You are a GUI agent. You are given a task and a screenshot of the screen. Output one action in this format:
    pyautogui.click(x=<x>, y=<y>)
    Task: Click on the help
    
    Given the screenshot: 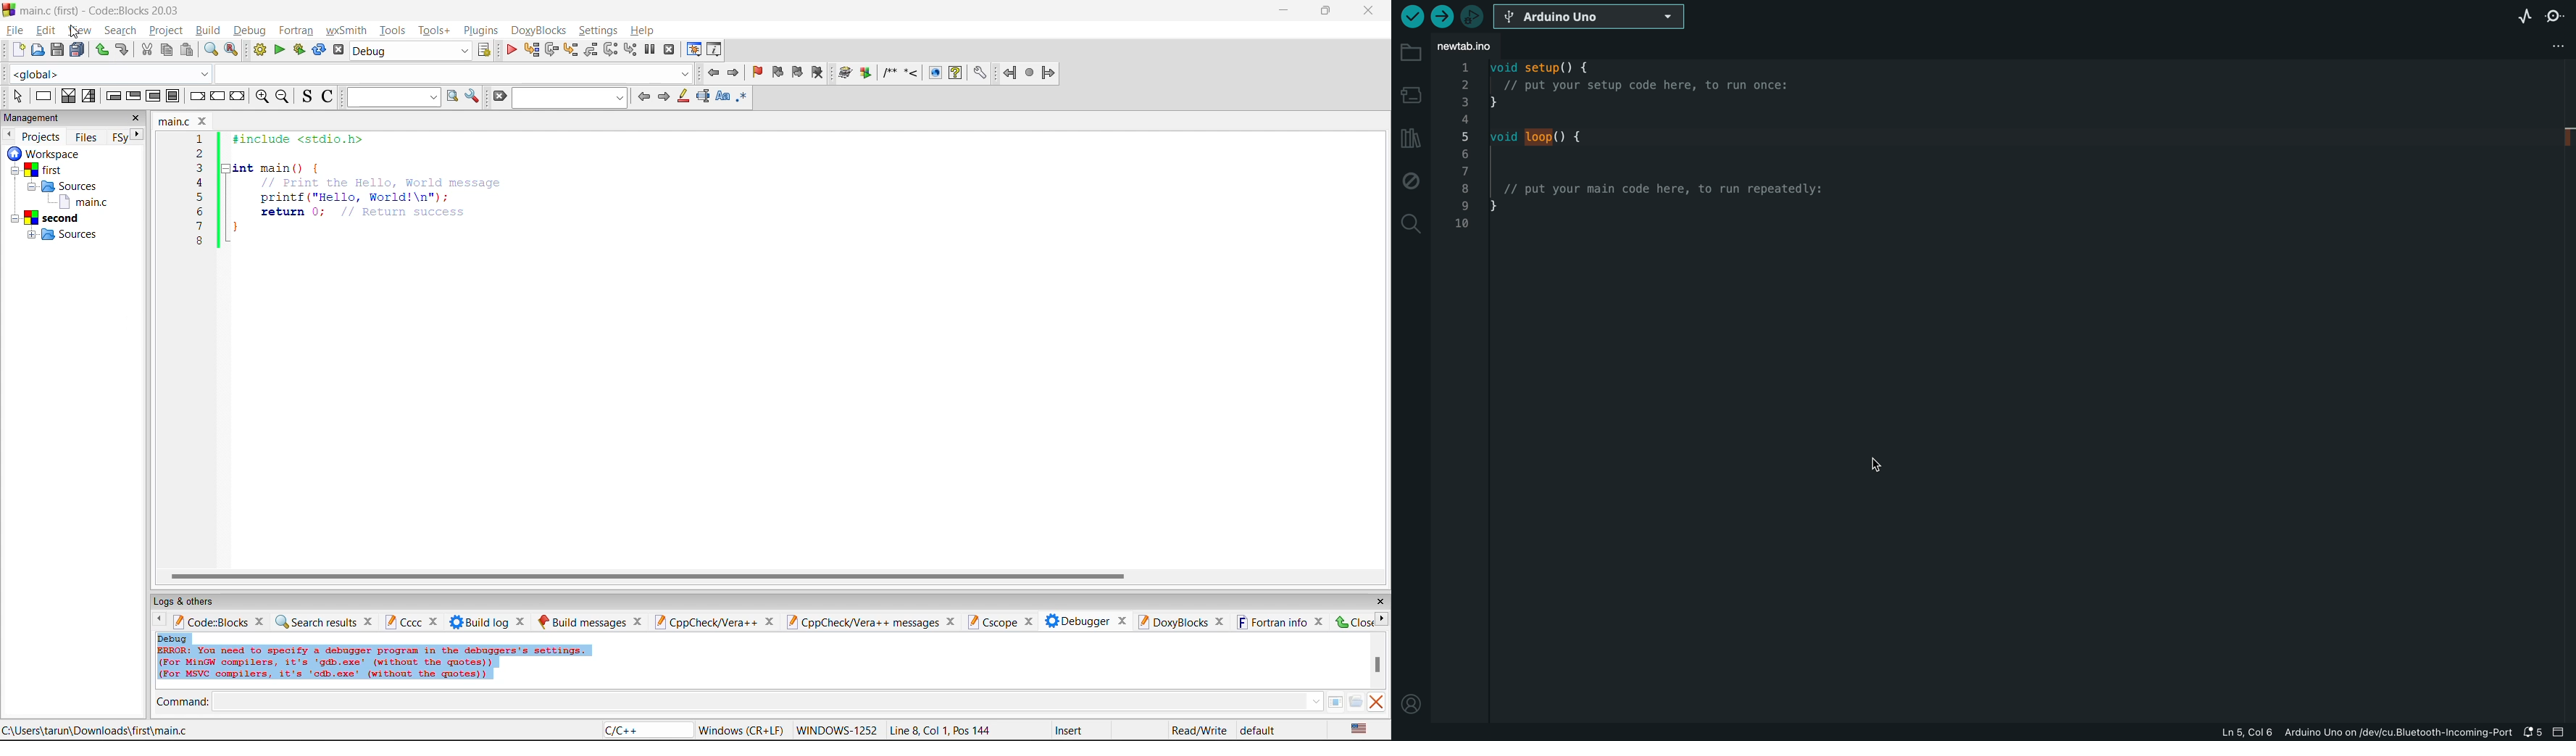 What is the action you would take?
    pyautogui.click(x=643, y=30)
    